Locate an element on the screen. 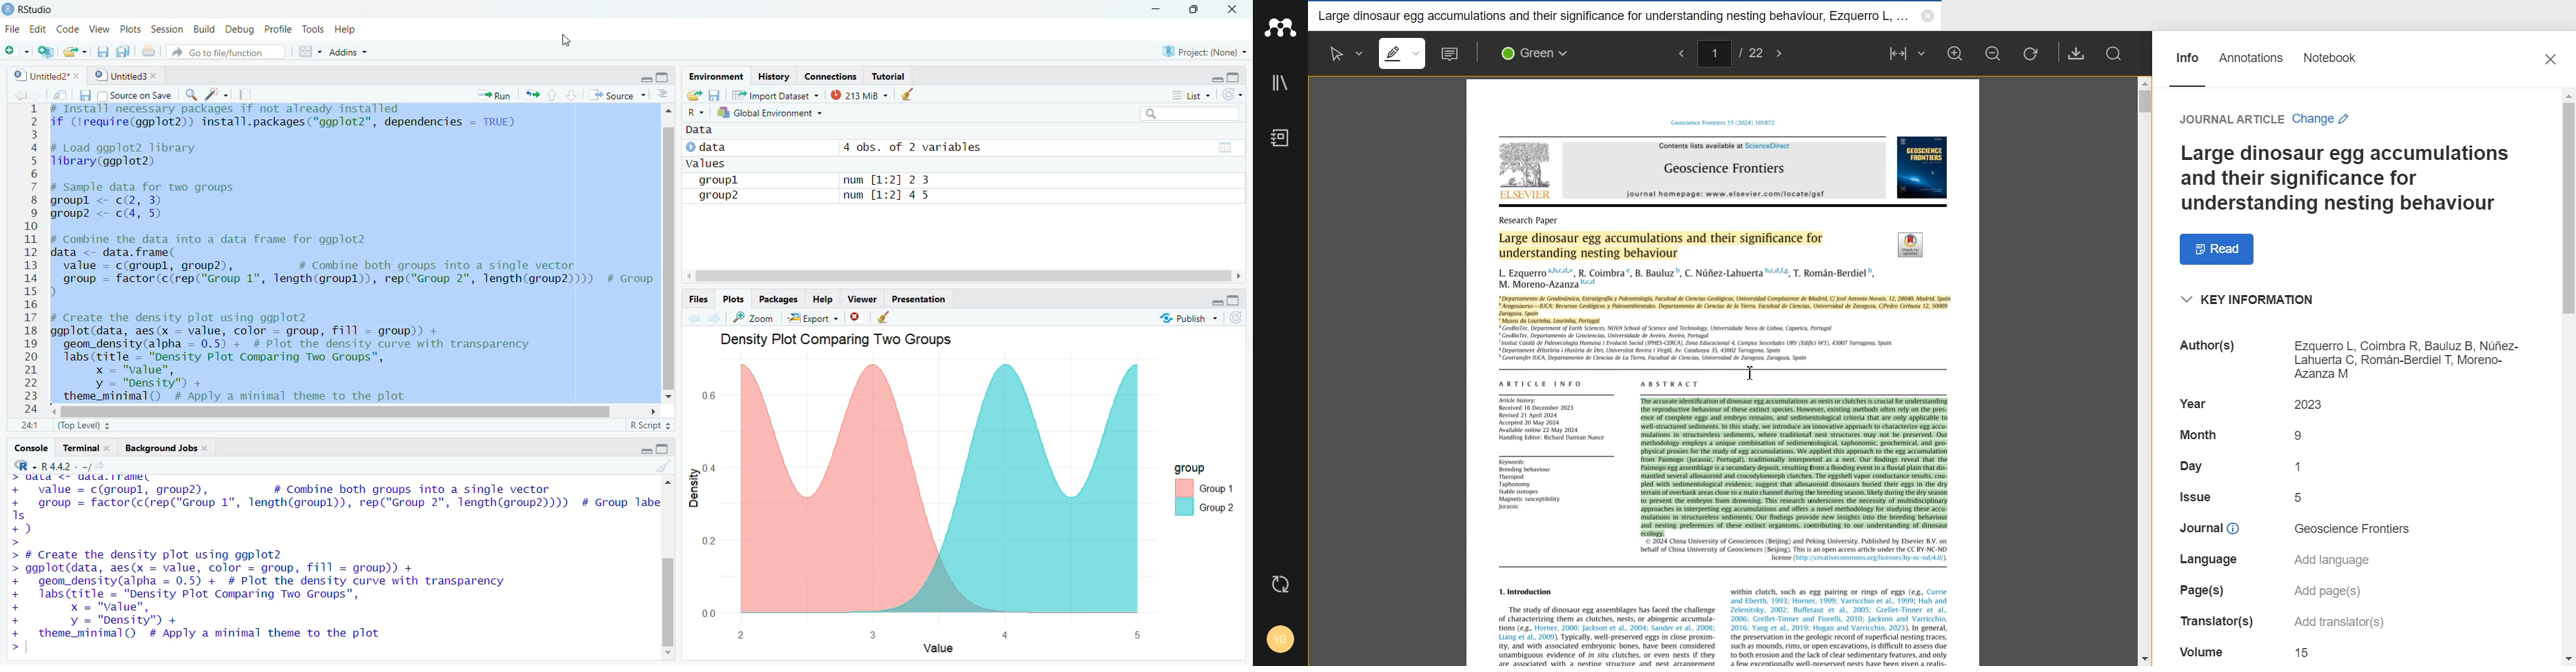 Image resolution: width=2576 pixels, height=672 pixels. f (lrequire(ggplot2)) install.packages ("ggplot2", dependencies = TRUE)
Load ggplot2 library
ibrary(ggplot2) 1
Sample data for two groups
roupl <- c(2, 3)
roup2 <- c(4, 5)
Combine the data into a data frame for ggplot2
ata <- data. frame(
value = c(groupl, group2), # Combine both groups into a single vector
group = factor (c(rep("Group 1", Tength(groupl)), rep("Group 2", Tength(group2)))) # Group
Create the density plot using ggplot2
gplot (data, aes(x = value, color = group, fill = group)) +
geom_density(alpha = 0.5) + # Plot the density curve with transparency
labs (title = "Density Plot Comparing Two Groups",
x = "value",
y = "Density") +
theme_minimal() # Apply a minimal theme to the plot is located at coordinates (338, 253).